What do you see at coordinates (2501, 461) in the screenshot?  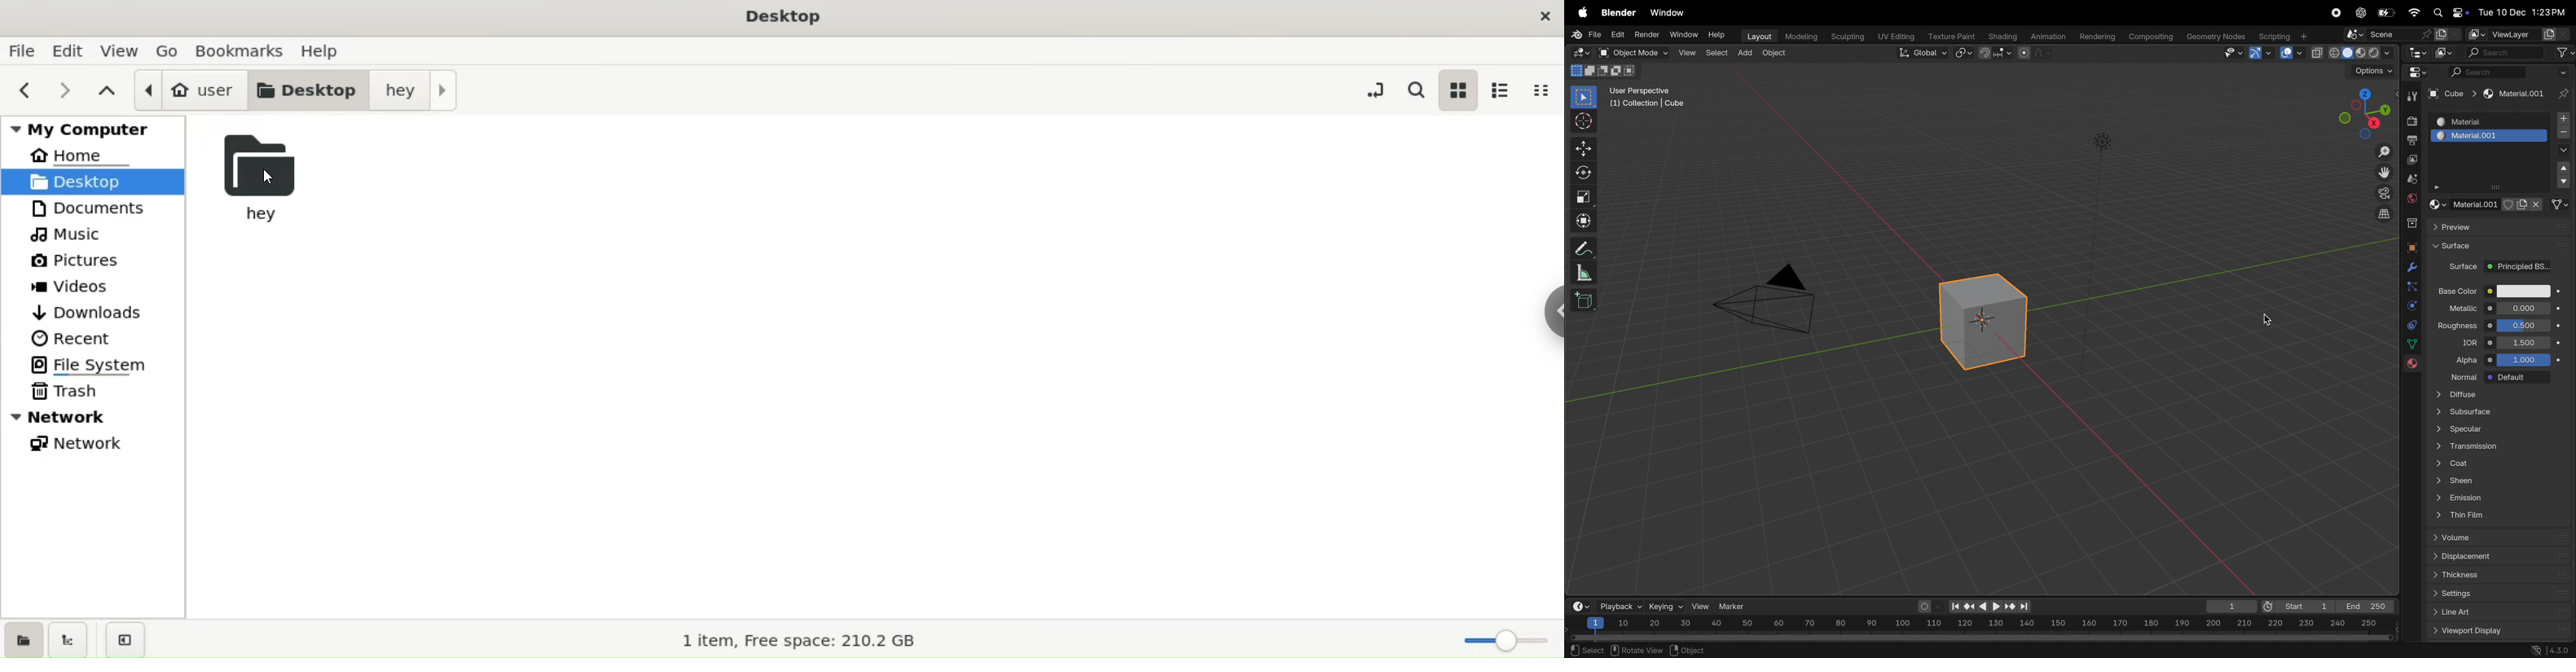 I see `coat` at bounding box center [2501, 461].